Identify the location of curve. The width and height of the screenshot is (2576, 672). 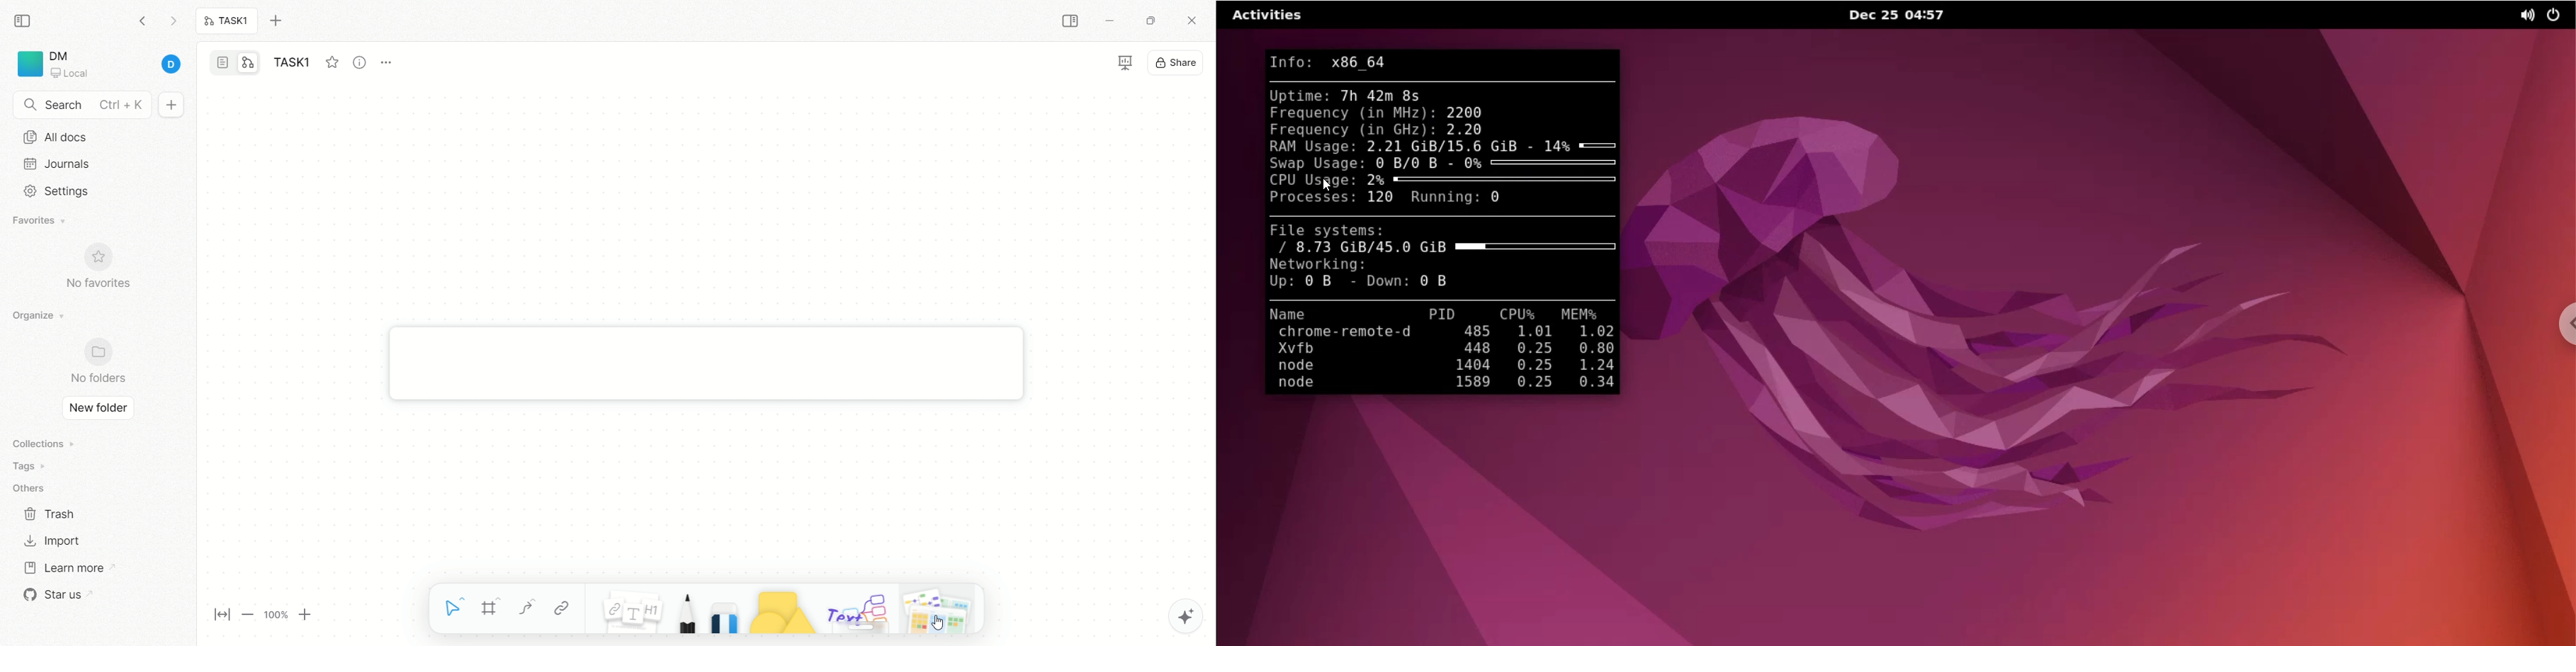
(526, 610).